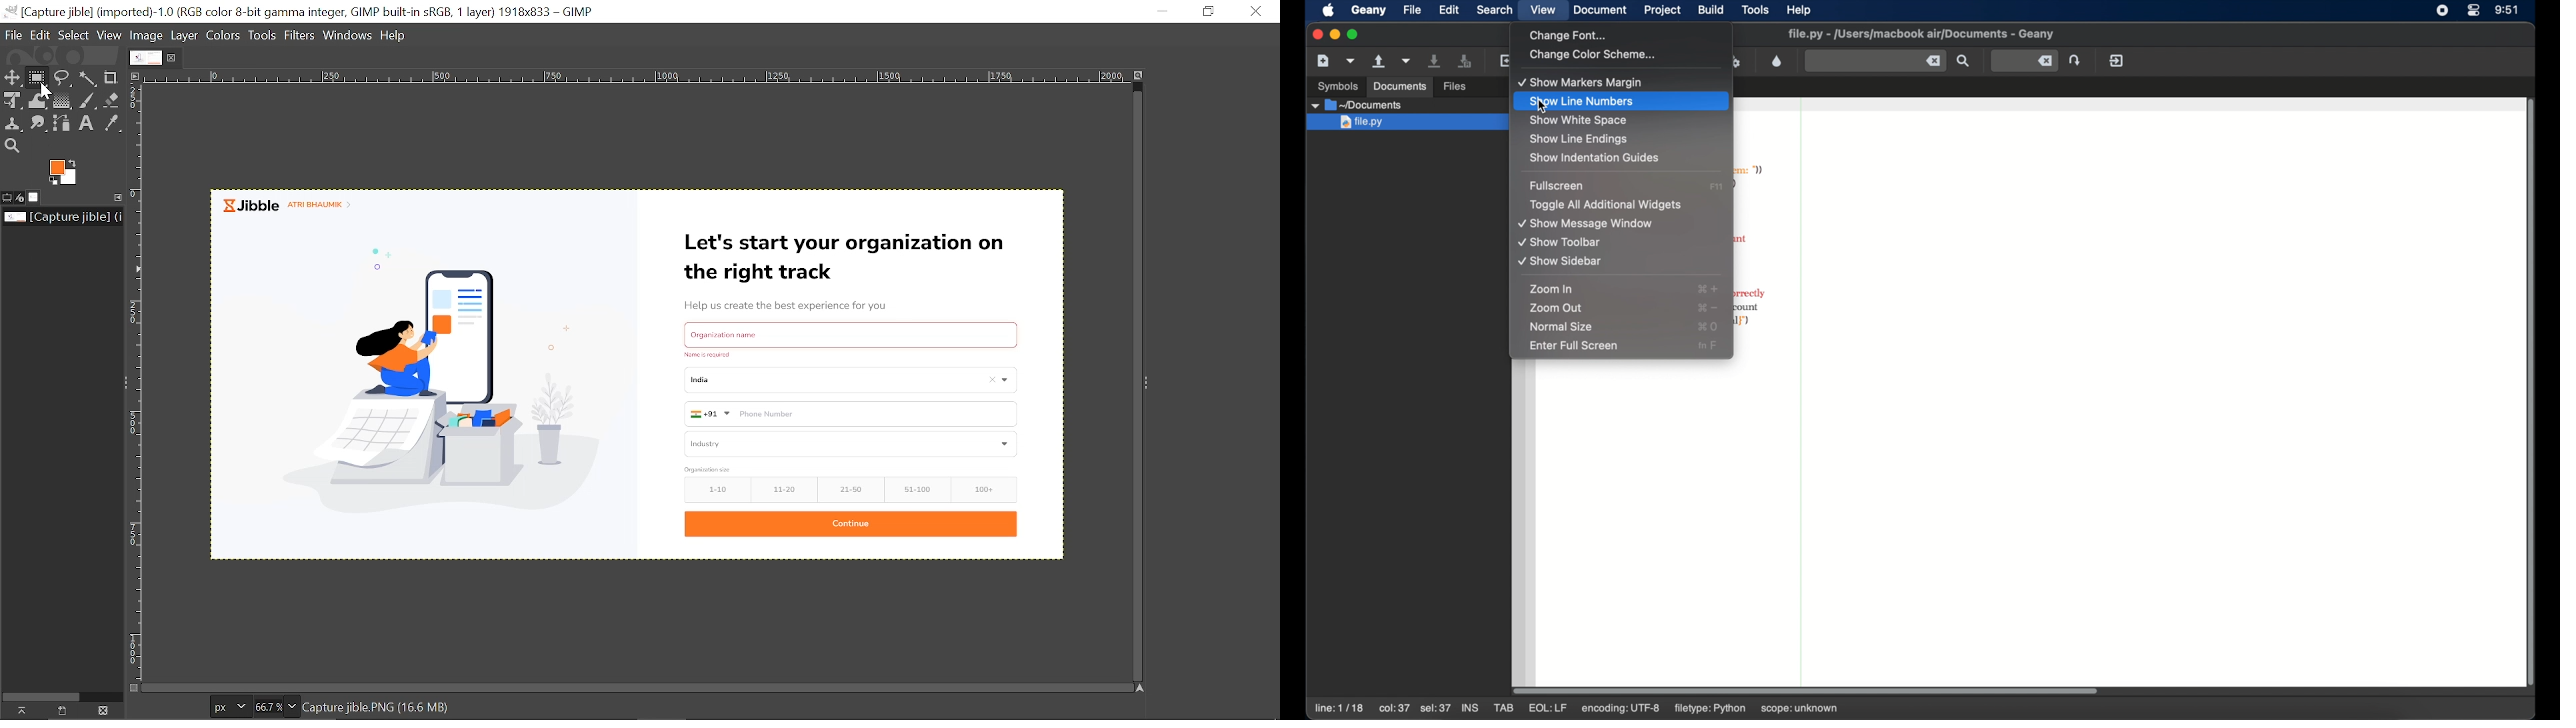  I want to click on Sidebar menu, so click(120, 381).